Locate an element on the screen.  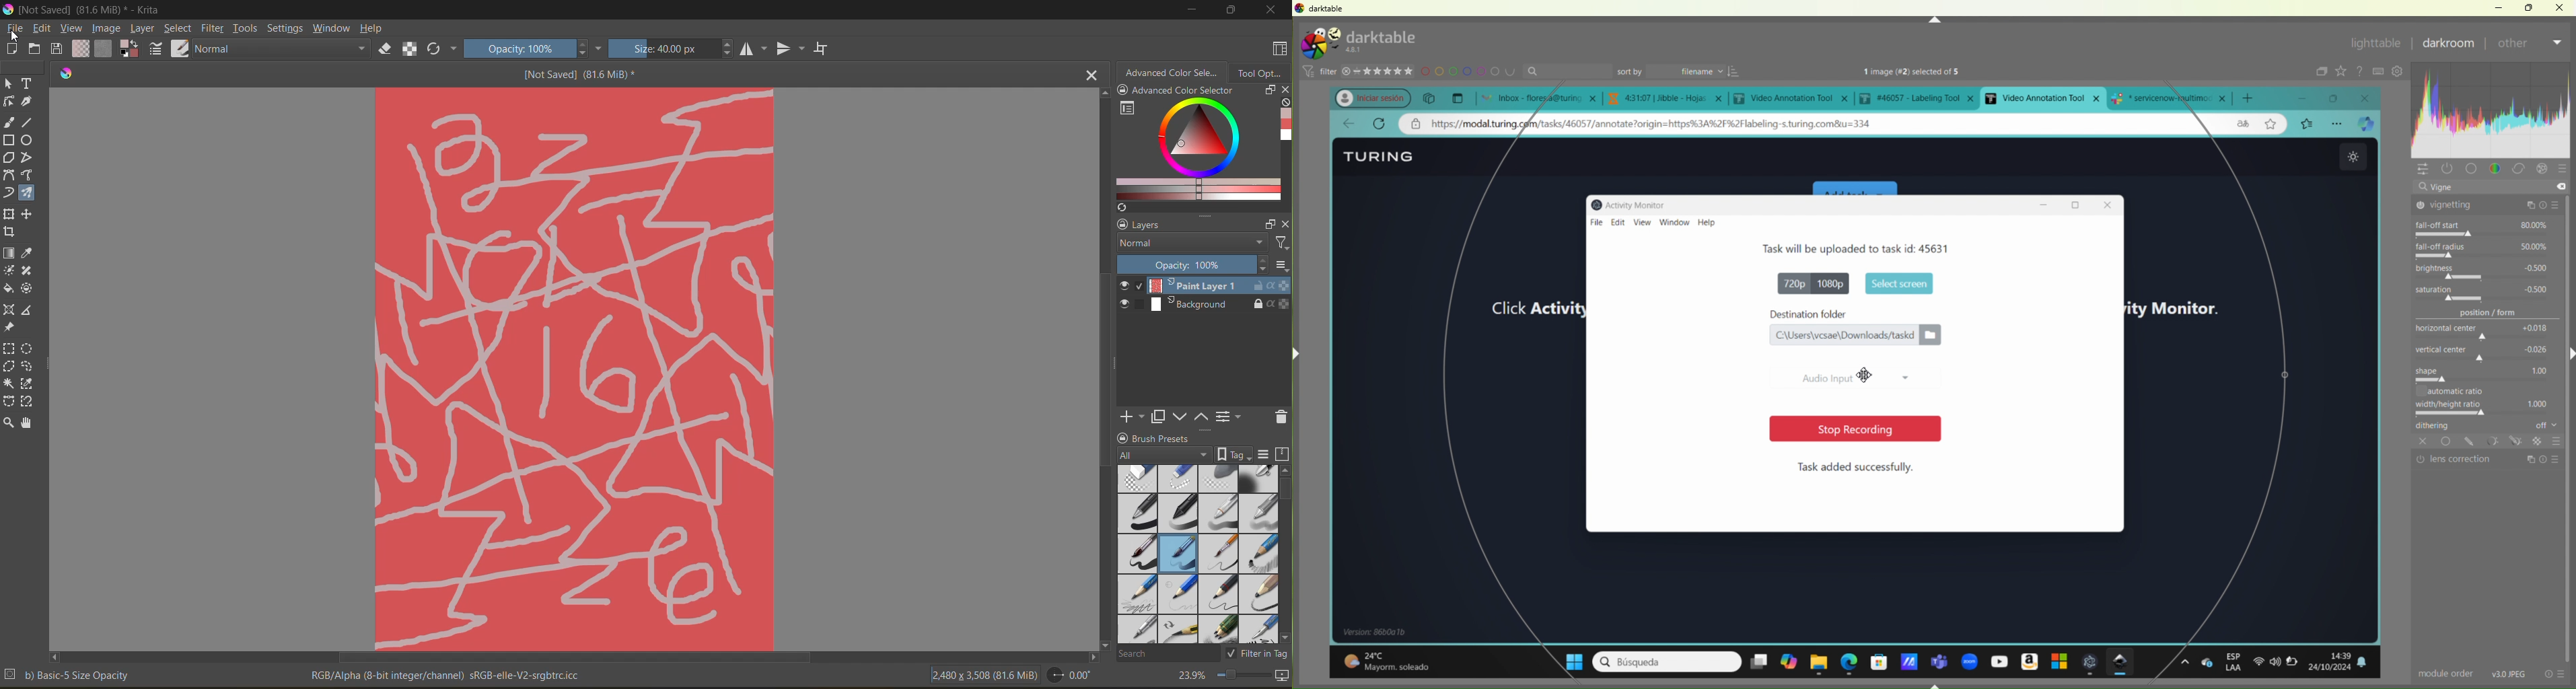
file explorer is located at coordinates (1821, 662).